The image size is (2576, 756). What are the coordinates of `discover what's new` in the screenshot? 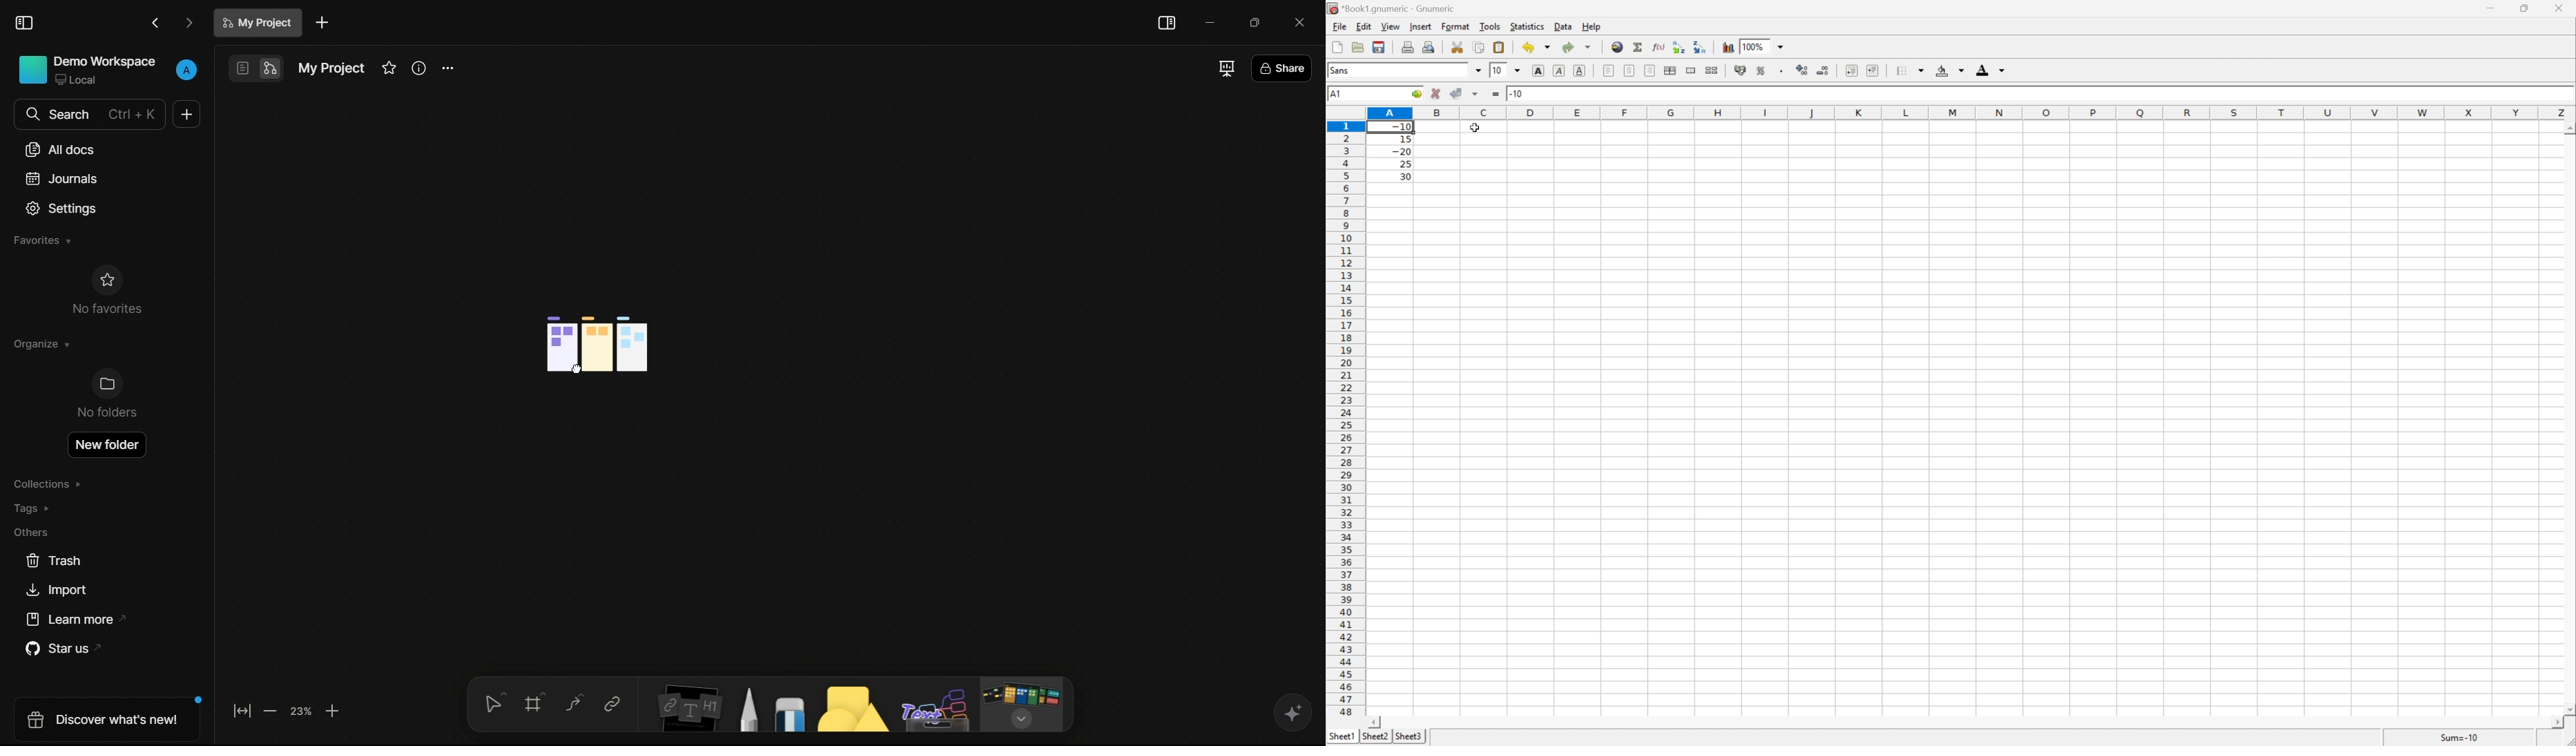 It's located at (110, 718).